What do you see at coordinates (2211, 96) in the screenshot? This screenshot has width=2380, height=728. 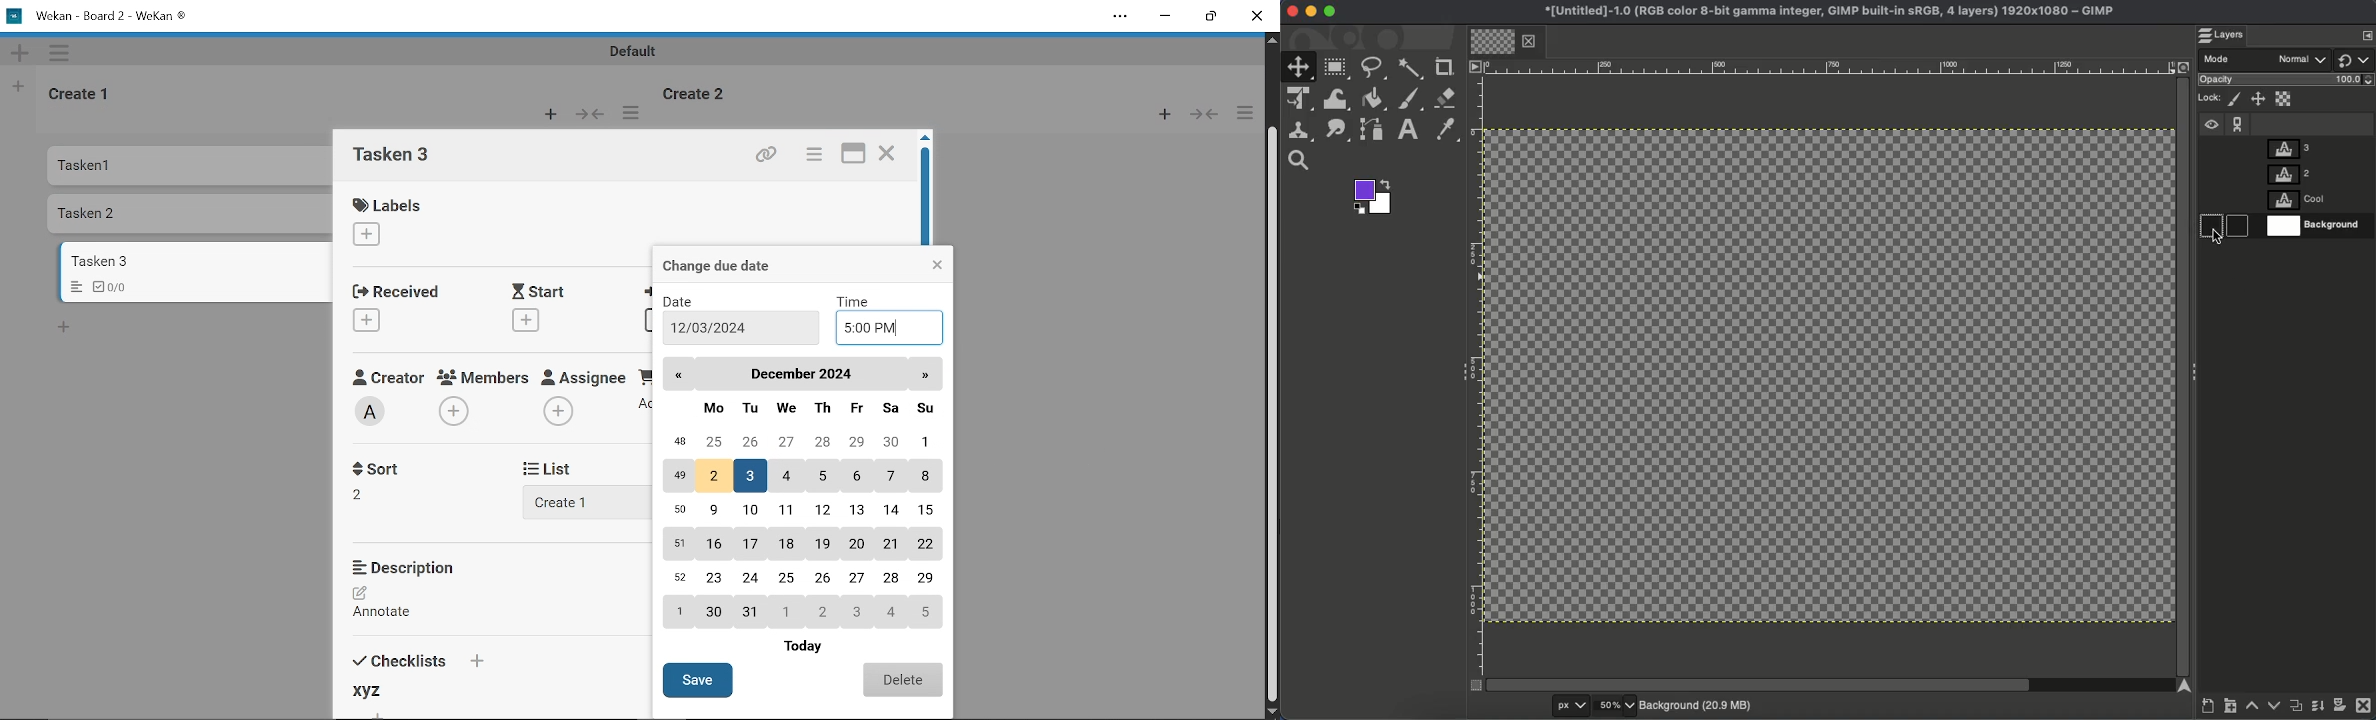 I see `Lock` at bounding box center [2211, 96].